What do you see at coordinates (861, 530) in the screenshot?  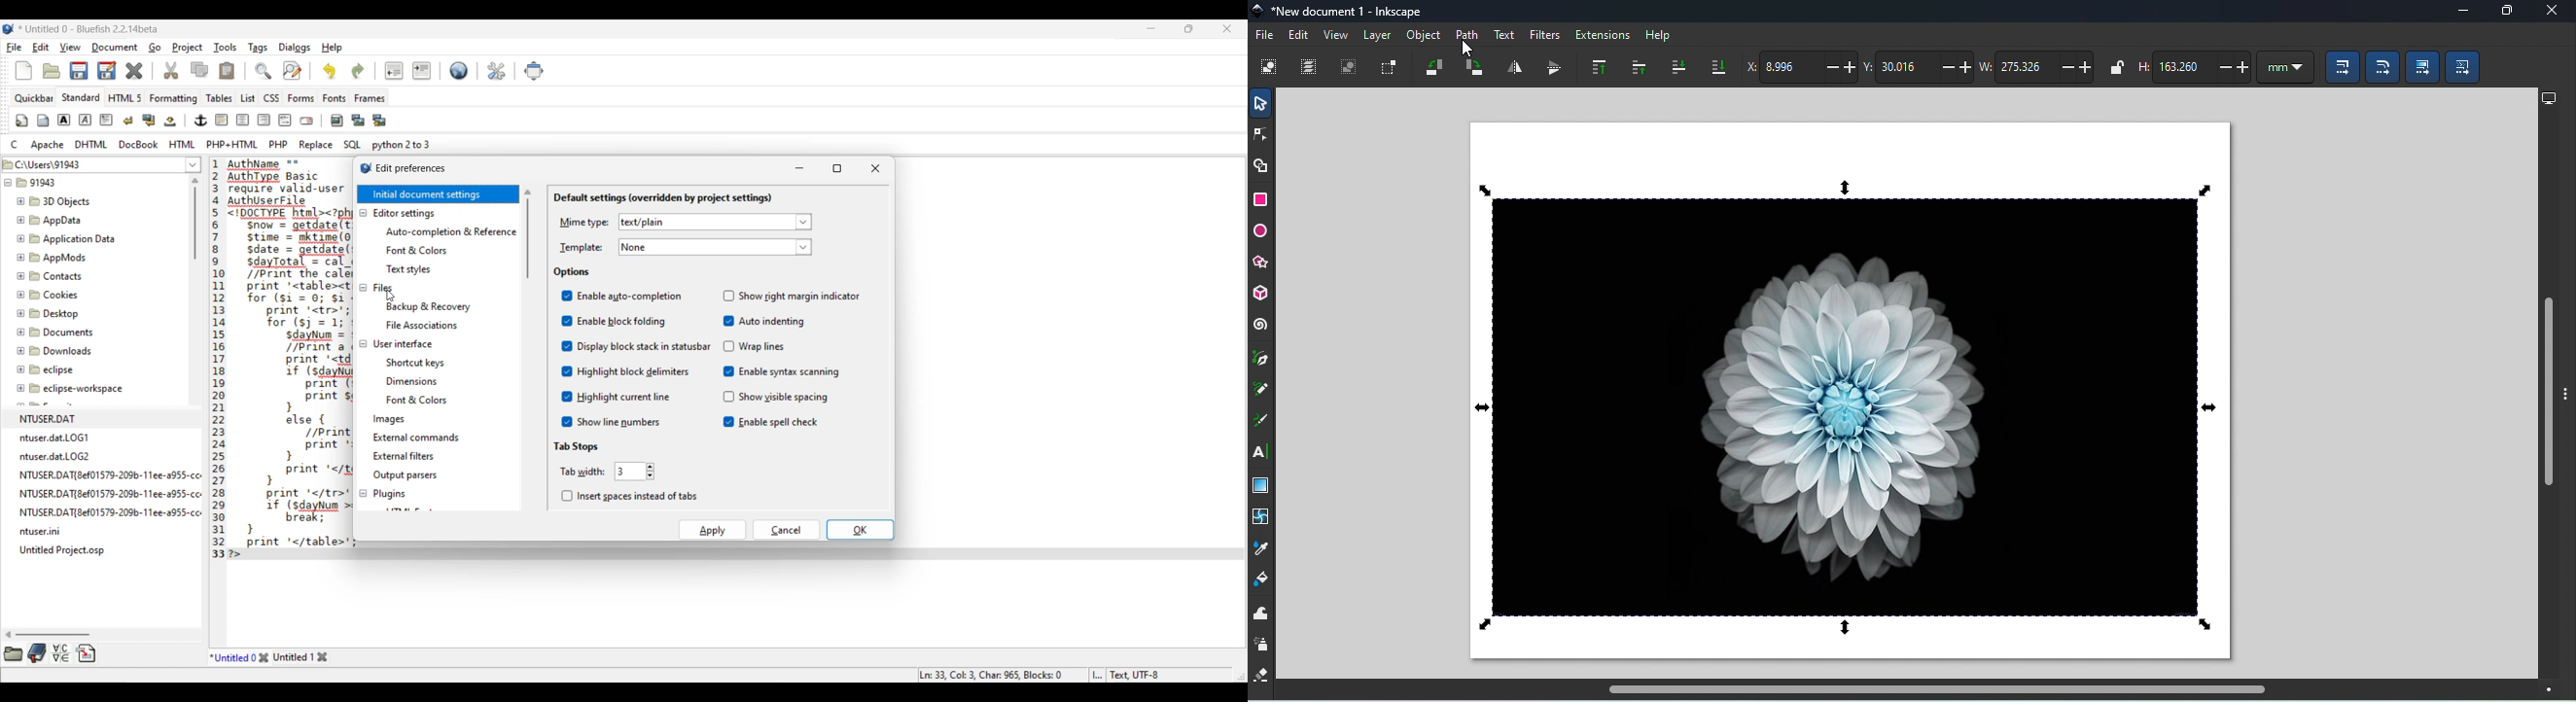 I see `OK` at bounding box center [861, 530].